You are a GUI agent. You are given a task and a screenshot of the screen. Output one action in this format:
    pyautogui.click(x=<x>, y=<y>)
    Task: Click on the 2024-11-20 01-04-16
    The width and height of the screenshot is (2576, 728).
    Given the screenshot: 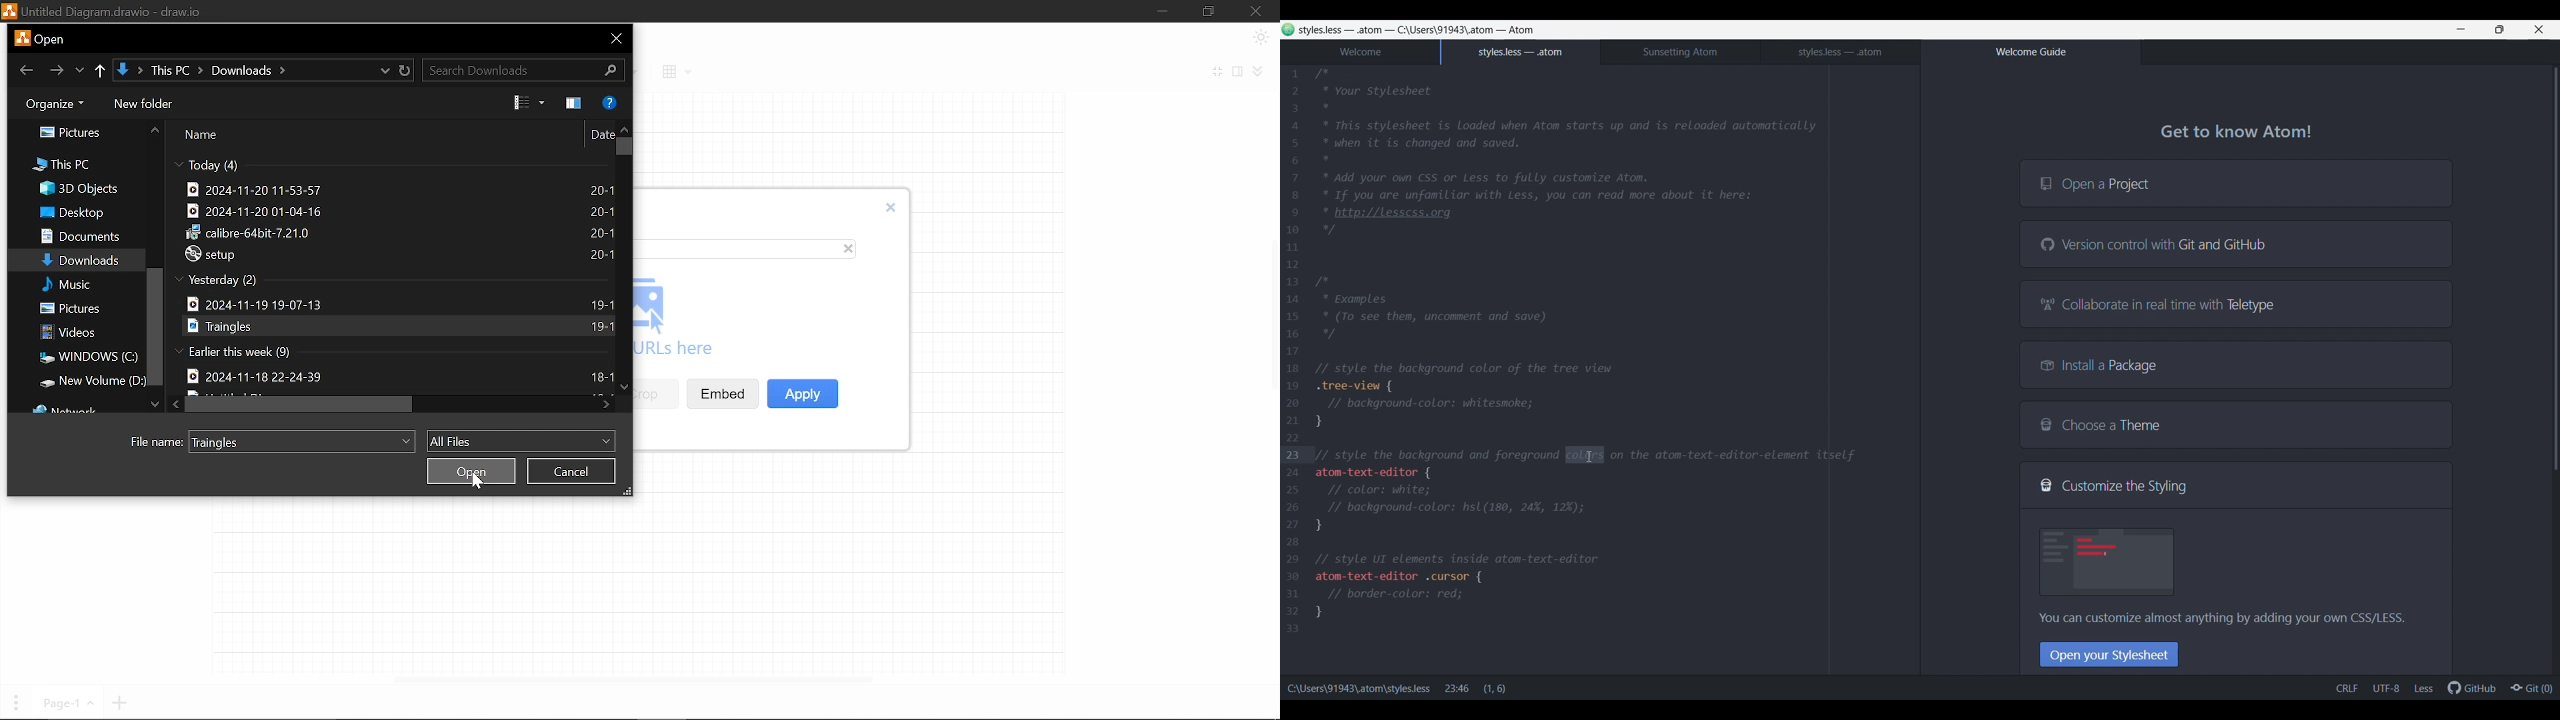 What is the action you would take?
    pyautogui.click(x=259, y=211)
    